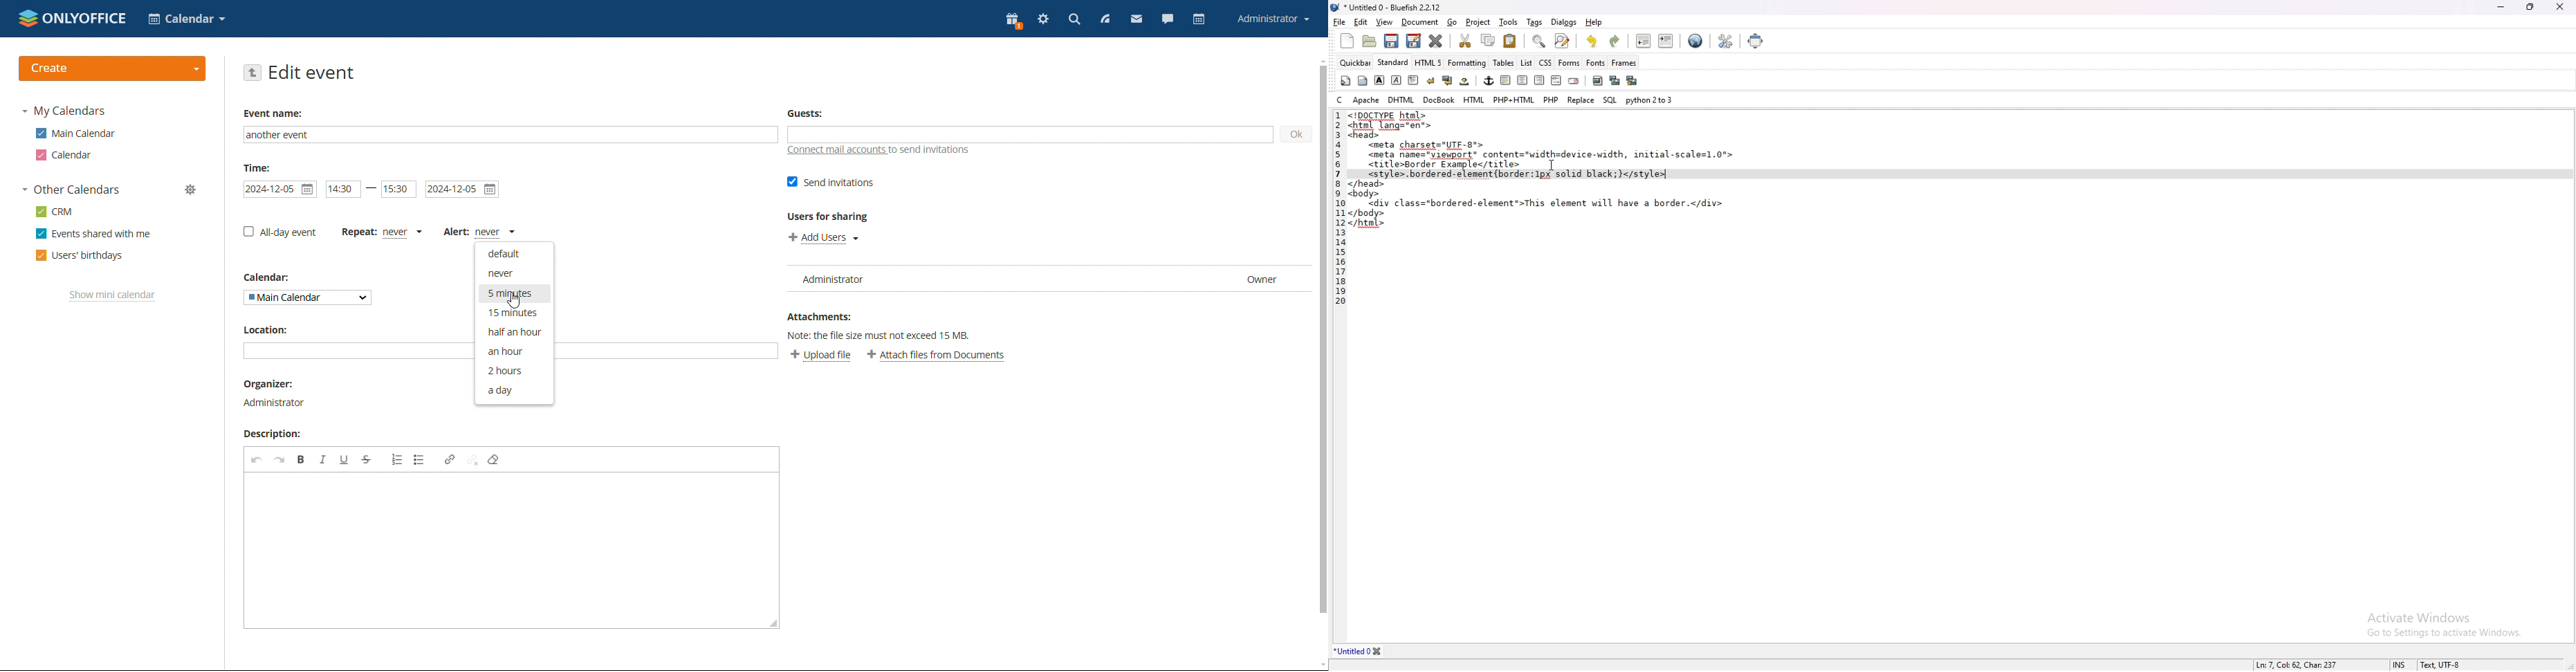  I want to click on users' birthdays, so click(80, 256).